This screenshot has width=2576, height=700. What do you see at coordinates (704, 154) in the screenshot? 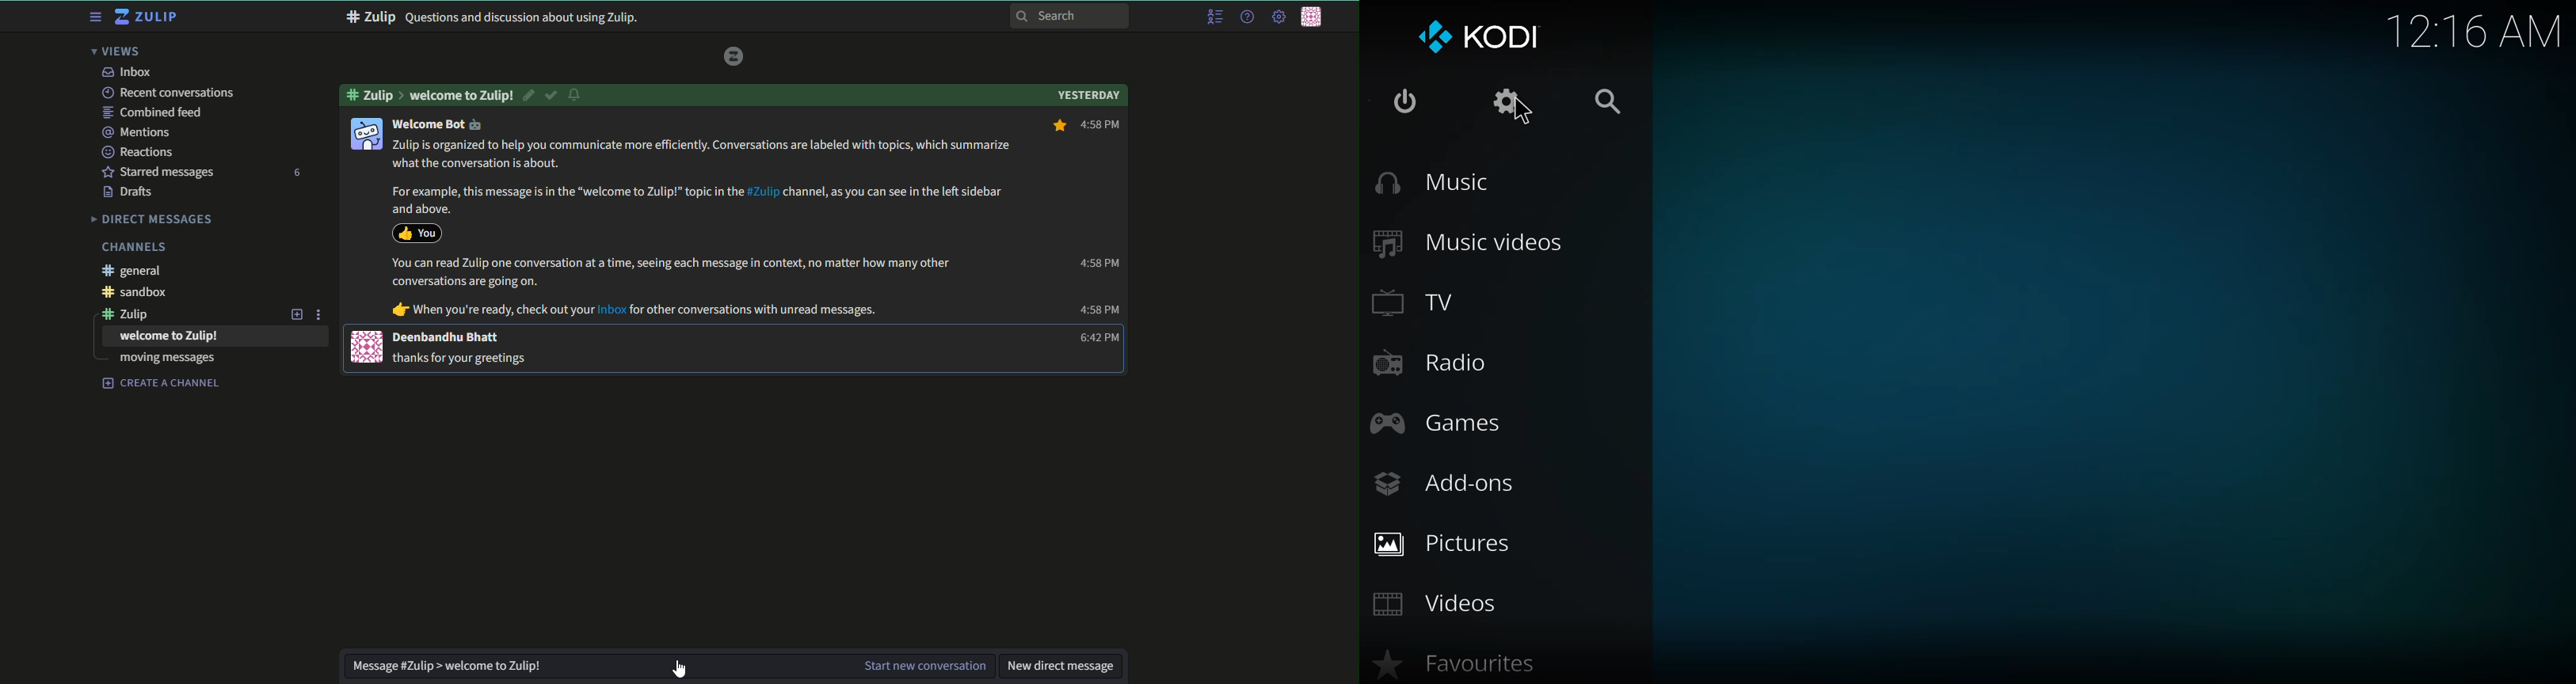
I see ` Zulip is organized to help you communicate more efficiently. Conversations are labeled with topics, which summarize what the conversation is about.` at bounding box center [704, 154].